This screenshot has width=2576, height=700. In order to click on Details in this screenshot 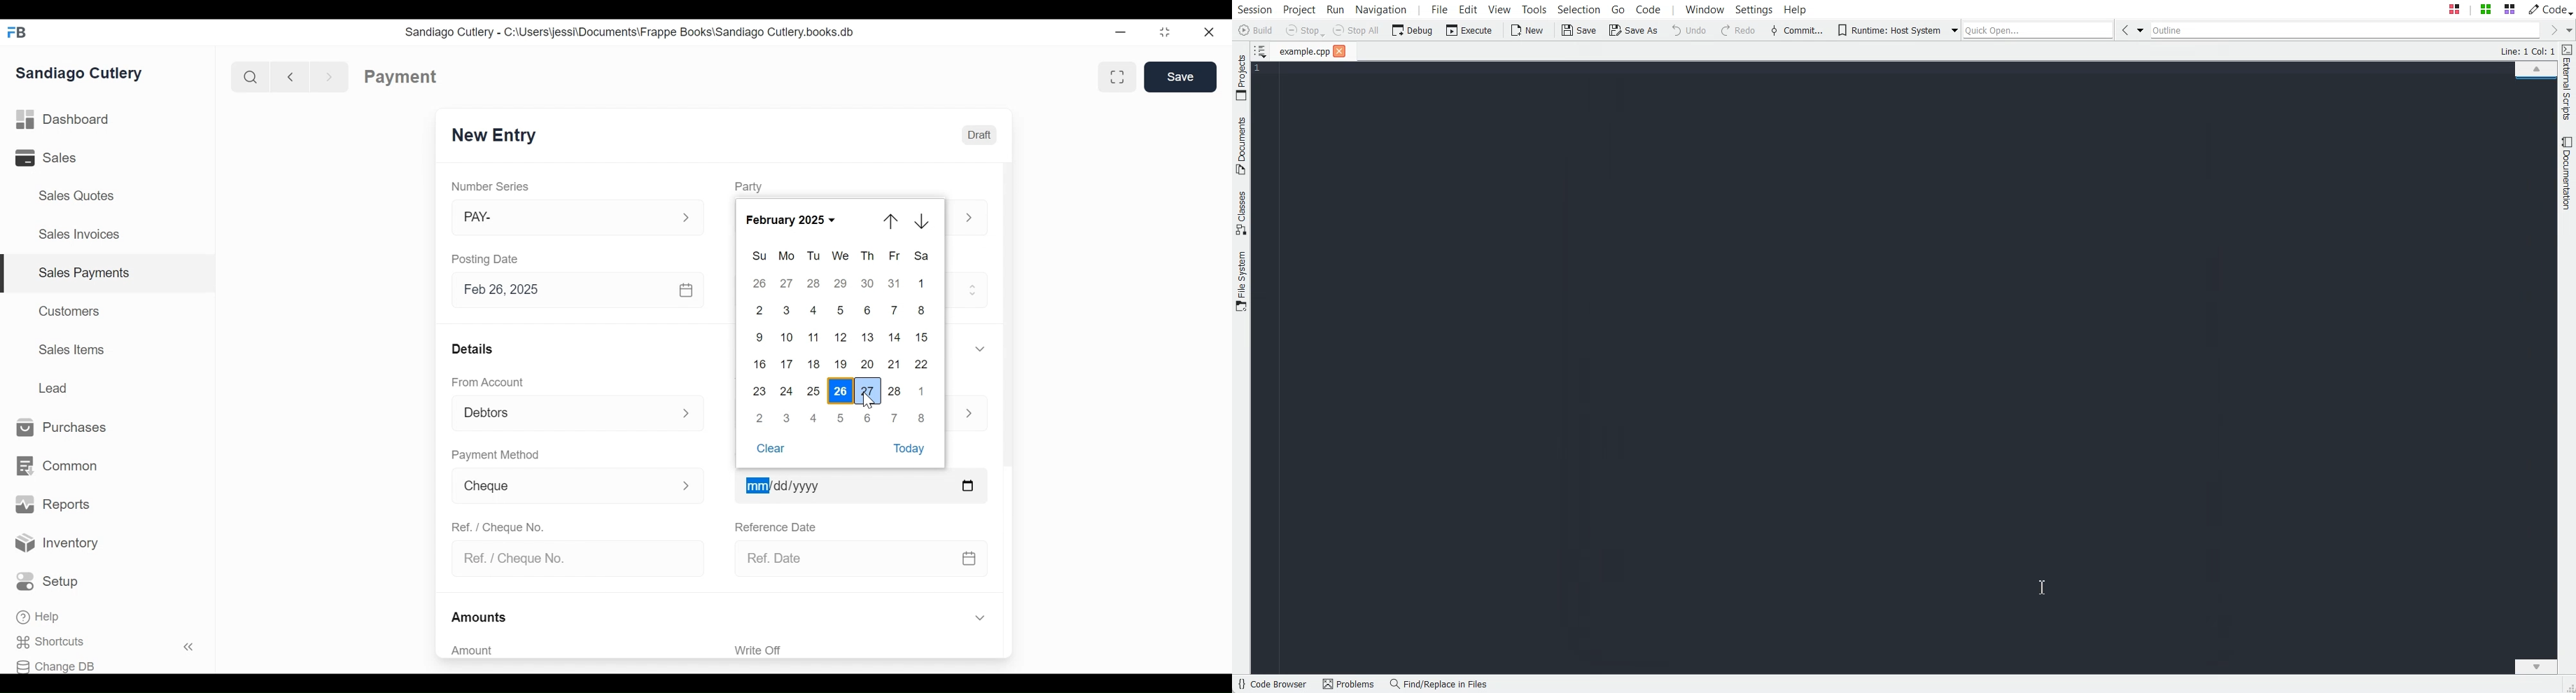, I will do `click(472, 348)`.